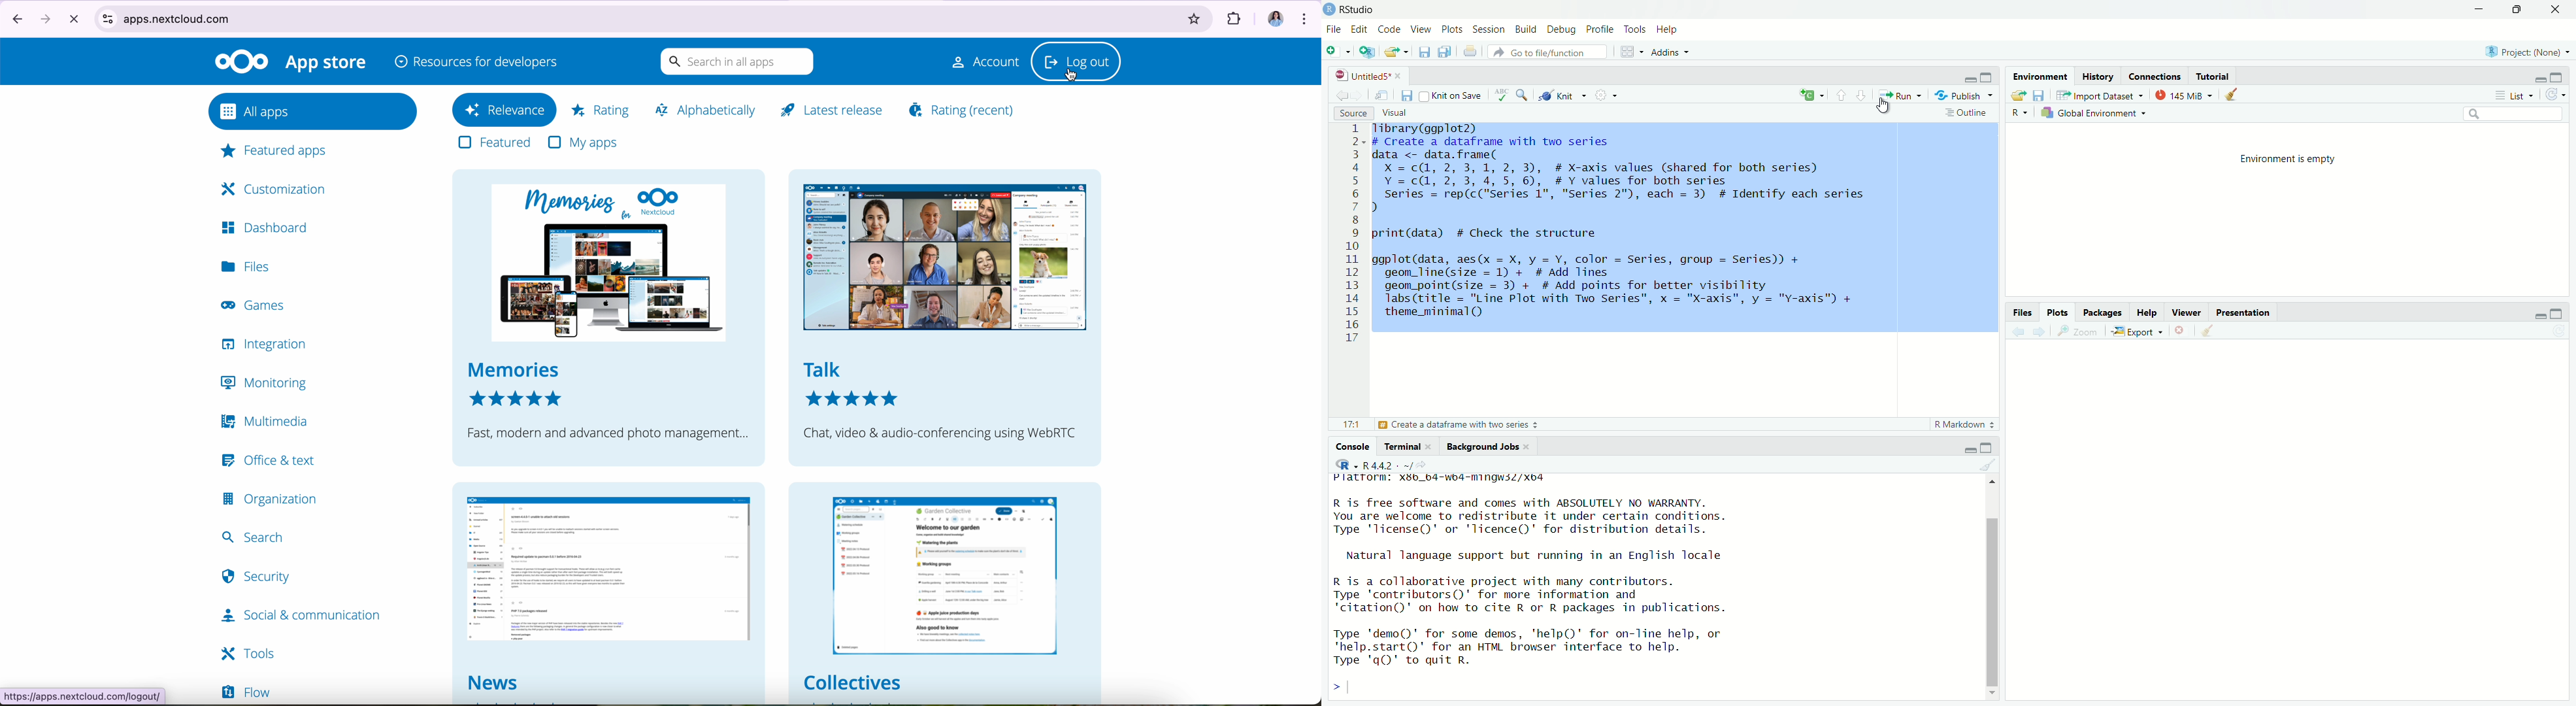  What do you see at coordinates (2211, 75) in the screenshot?
I see `Tutorial` at bounding box center [2211, 75].